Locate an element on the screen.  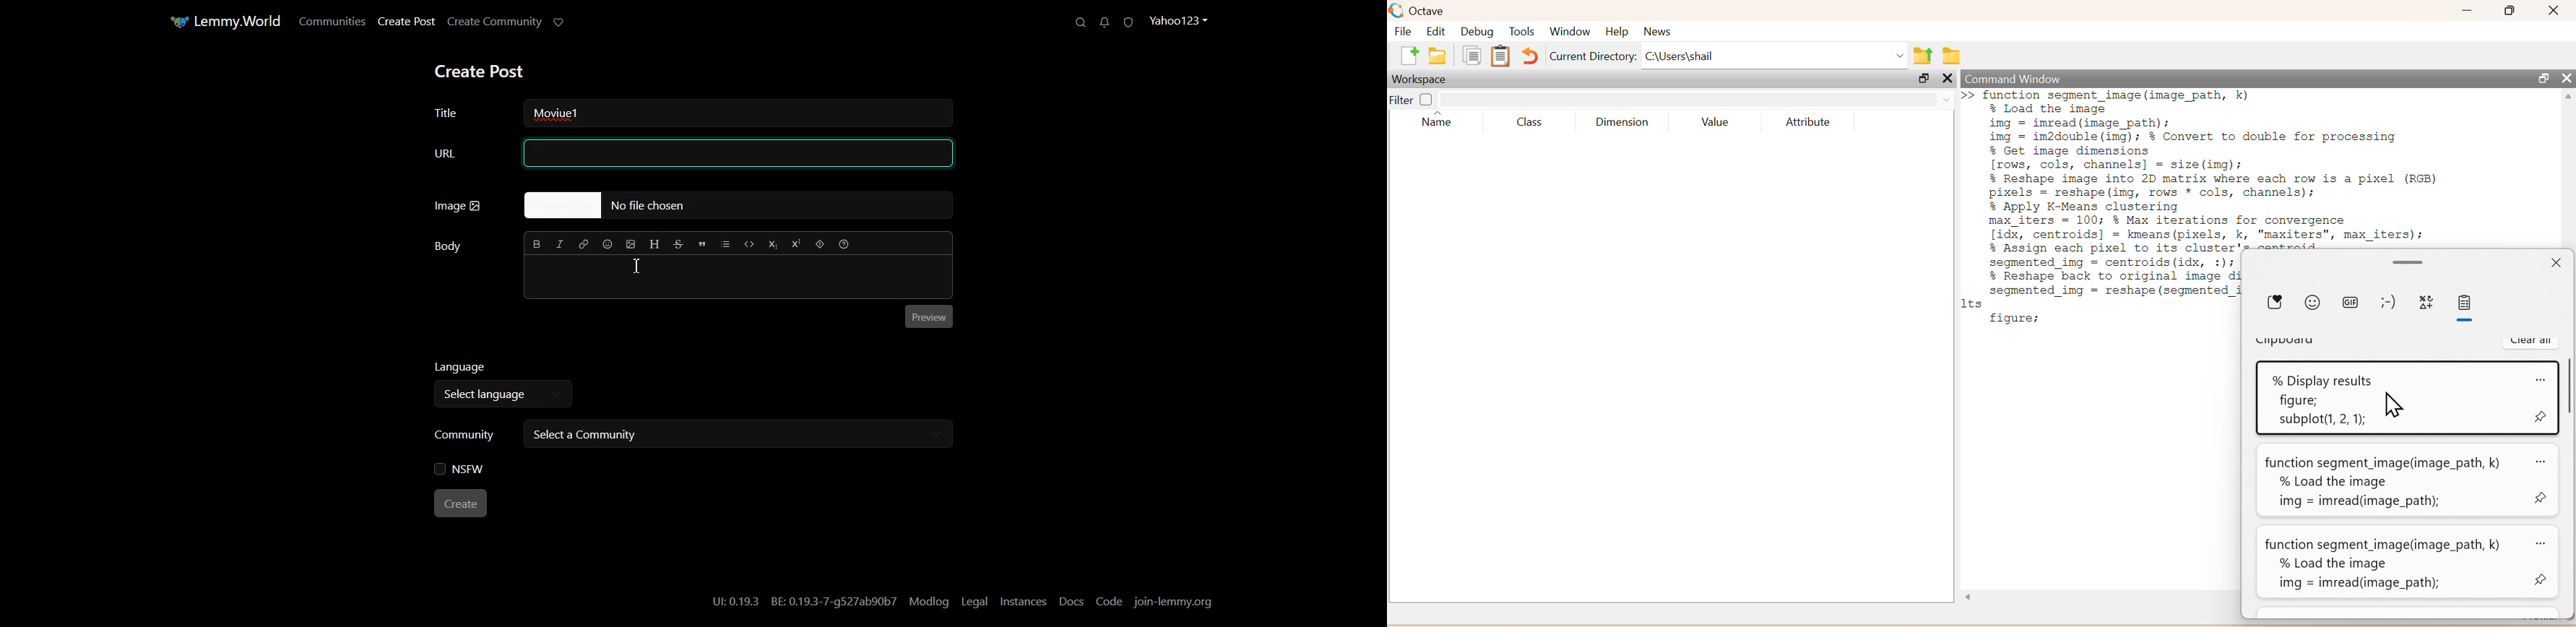
Hyperlink is located at coordinates (585, 244).